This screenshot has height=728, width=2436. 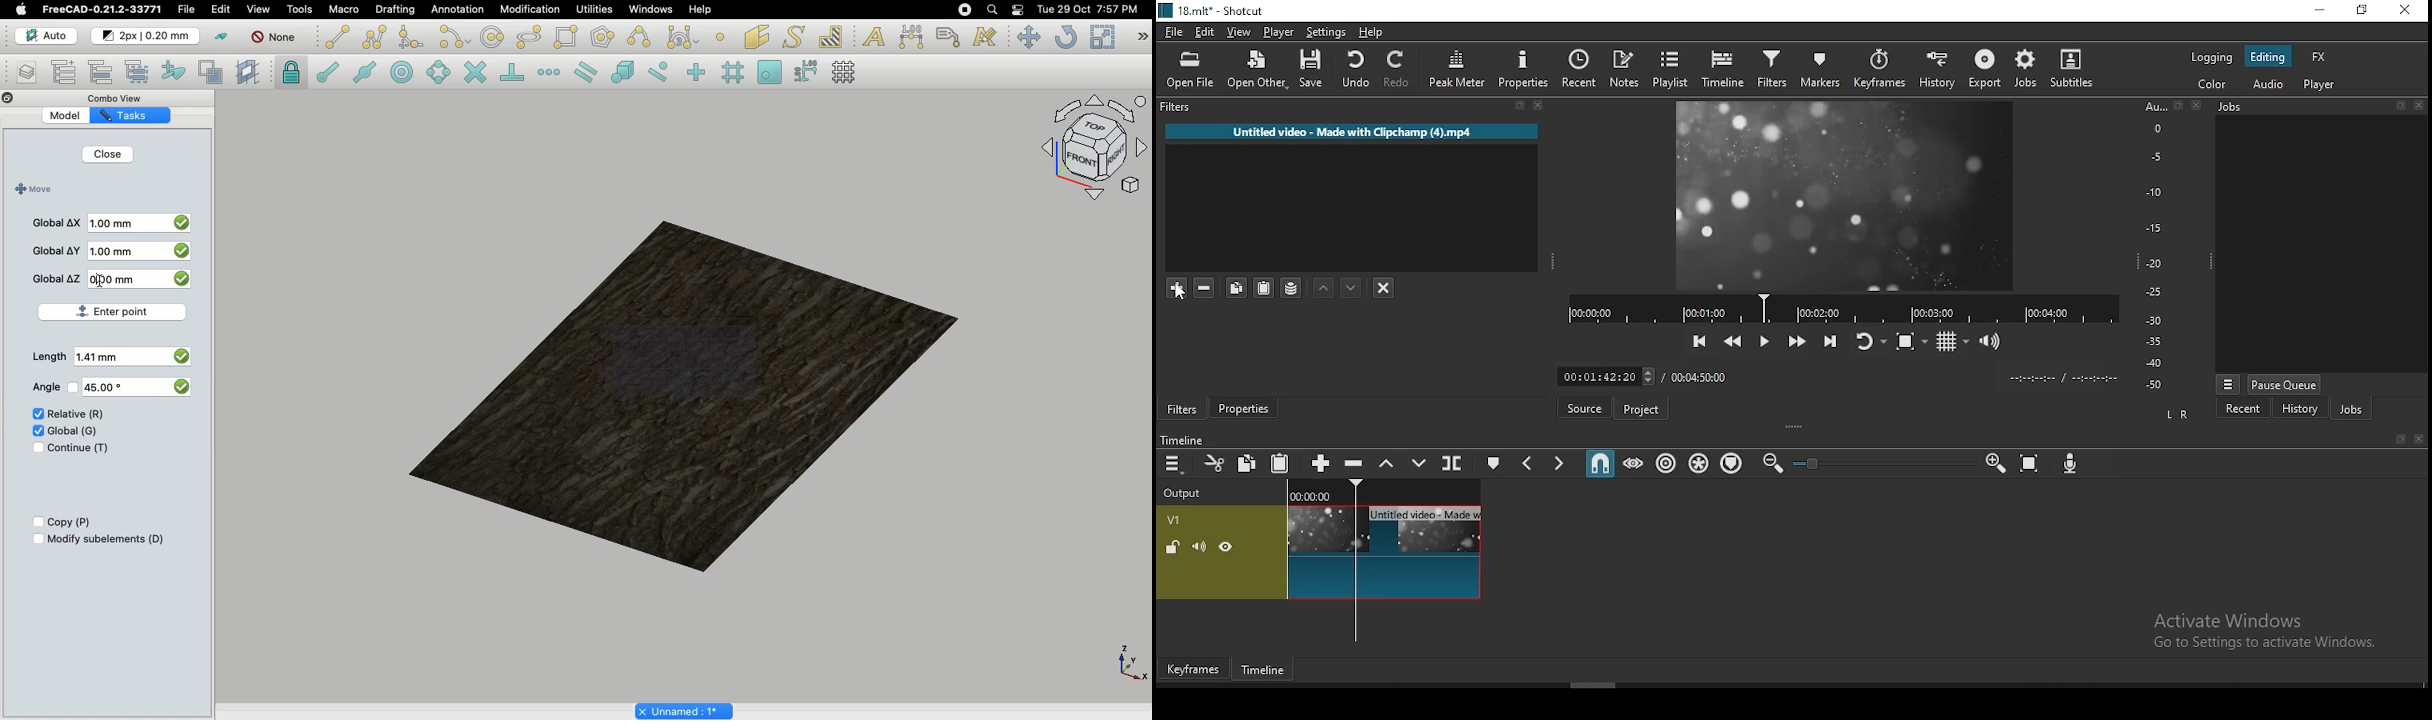 What do you see at coordinates (1207, 288) in the screenshot?
I see `remove selected text` at bounding box center [1207, 288].